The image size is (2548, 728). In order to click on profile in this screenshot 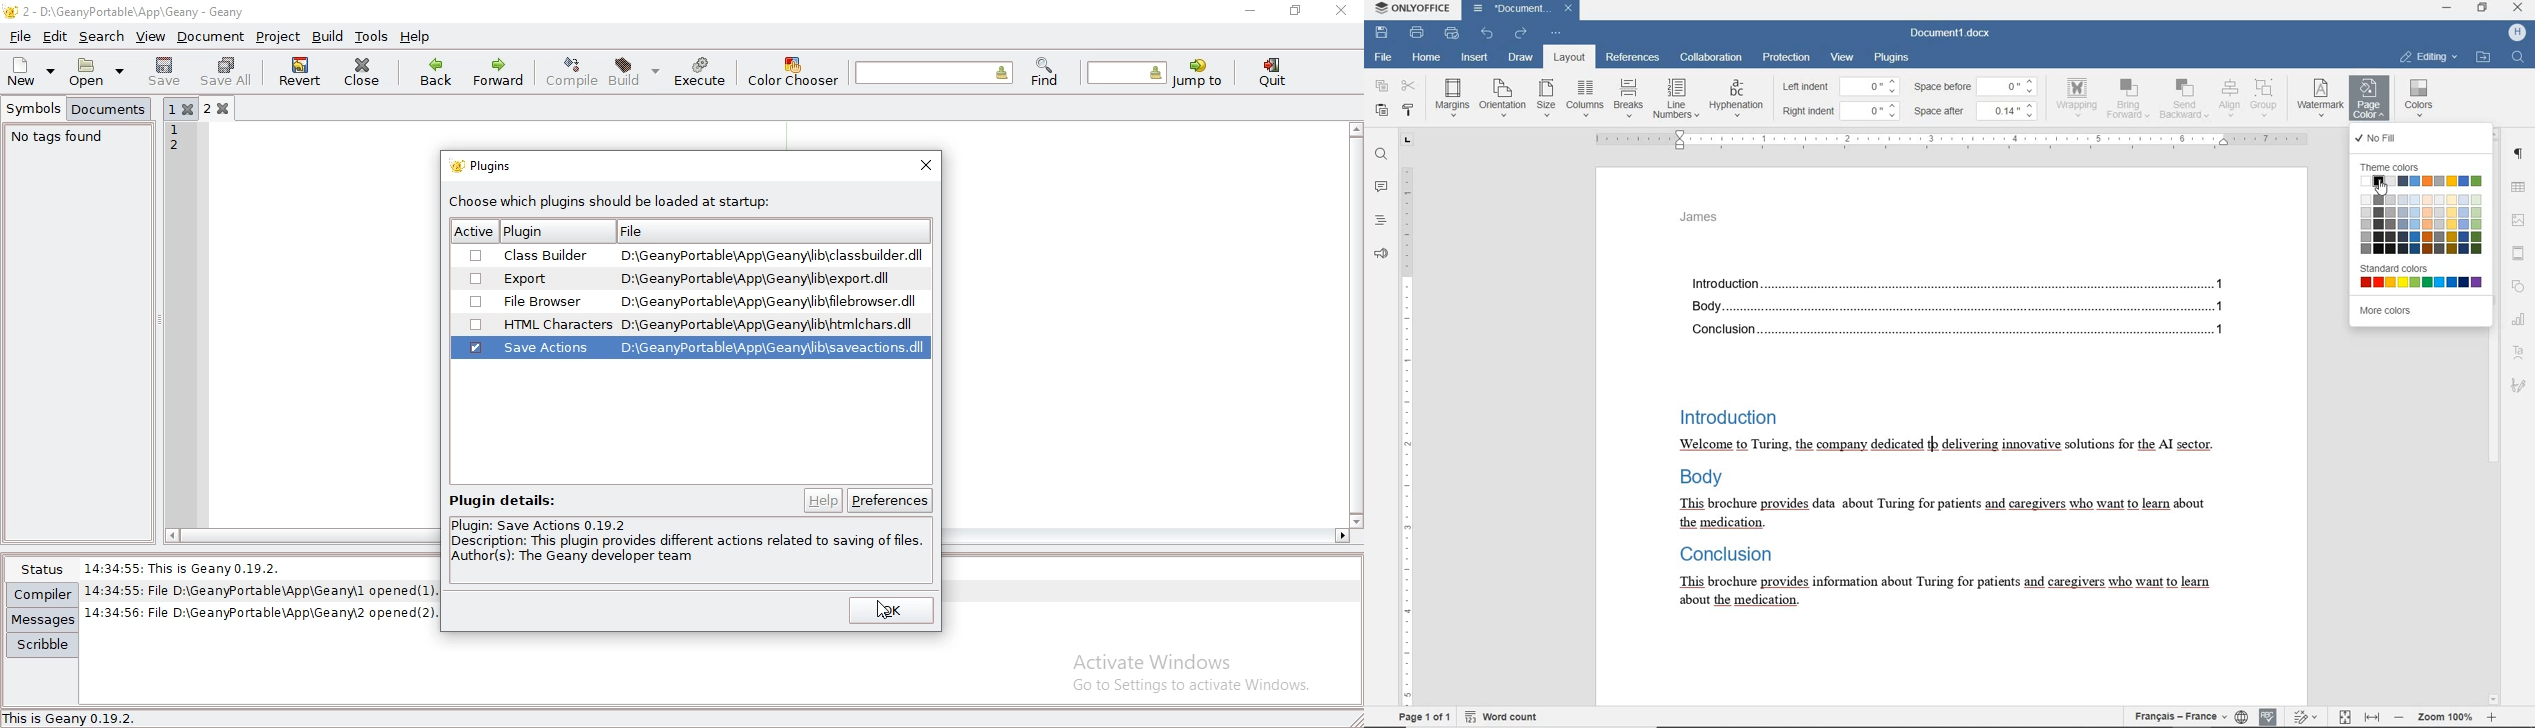, I will do `click(2511, 32)`.